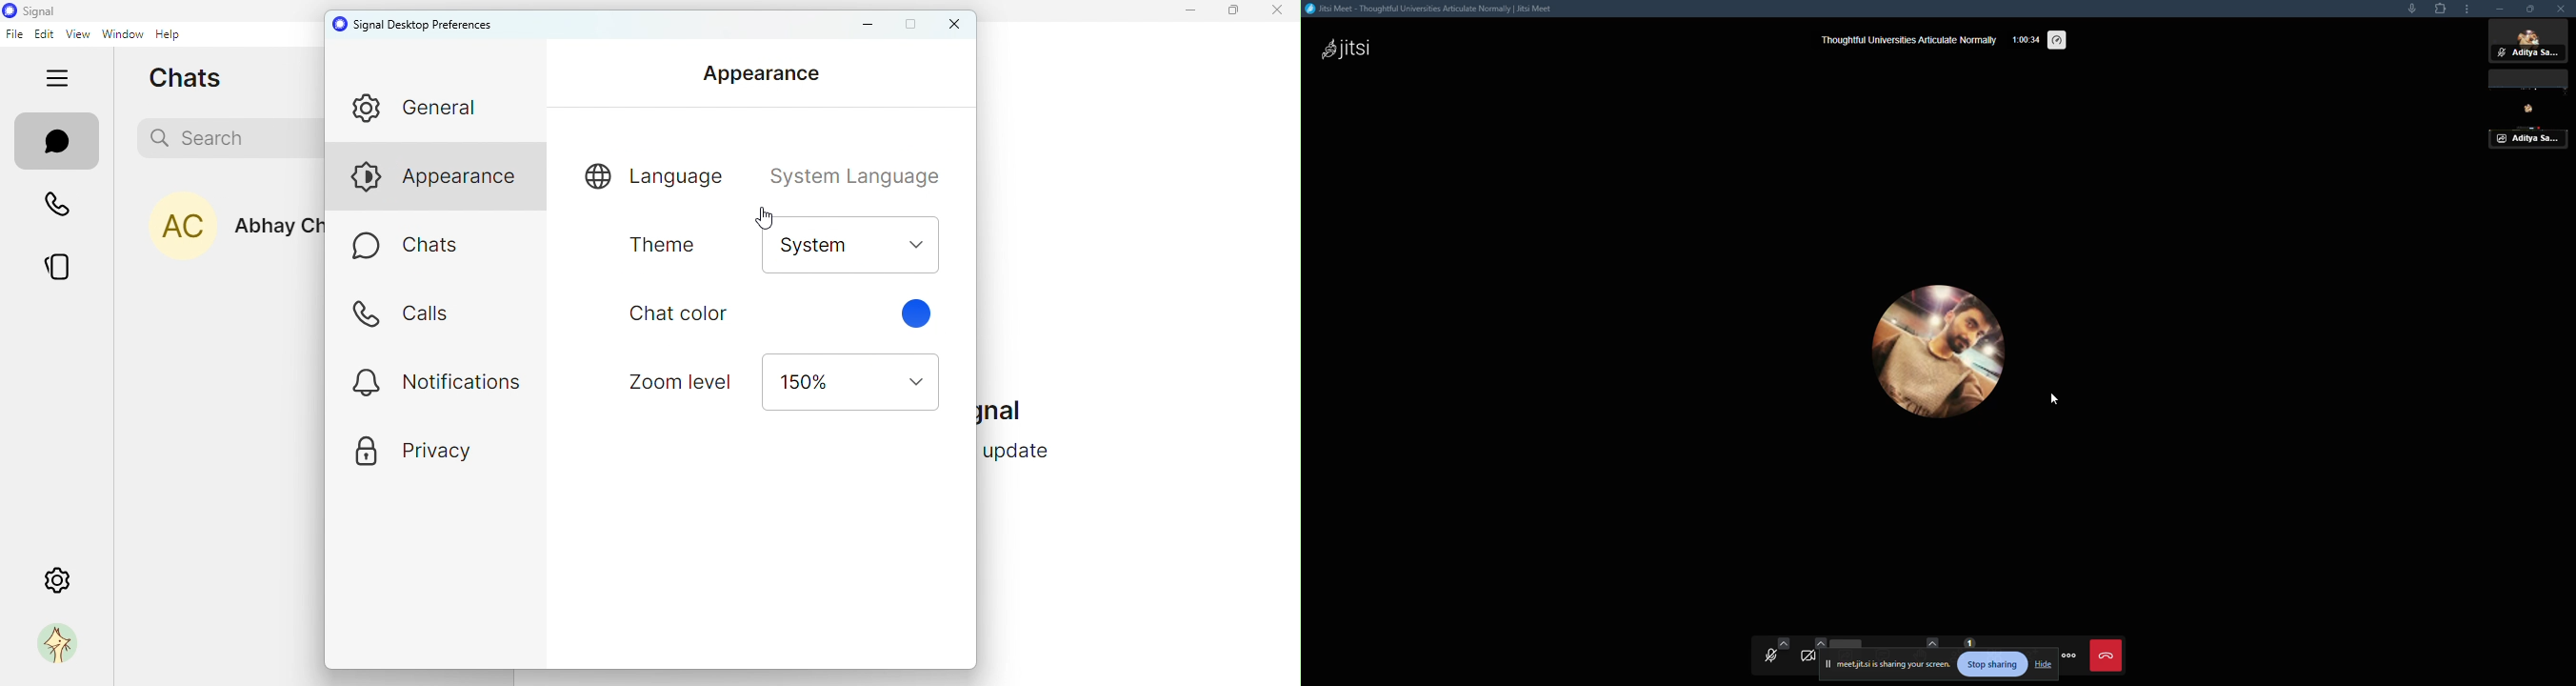 This screenshot has height=700, width=2576. What do you see at coordinates (911, 24) in the screenshot?
I see `maximize` at bounding box center [911, 24].